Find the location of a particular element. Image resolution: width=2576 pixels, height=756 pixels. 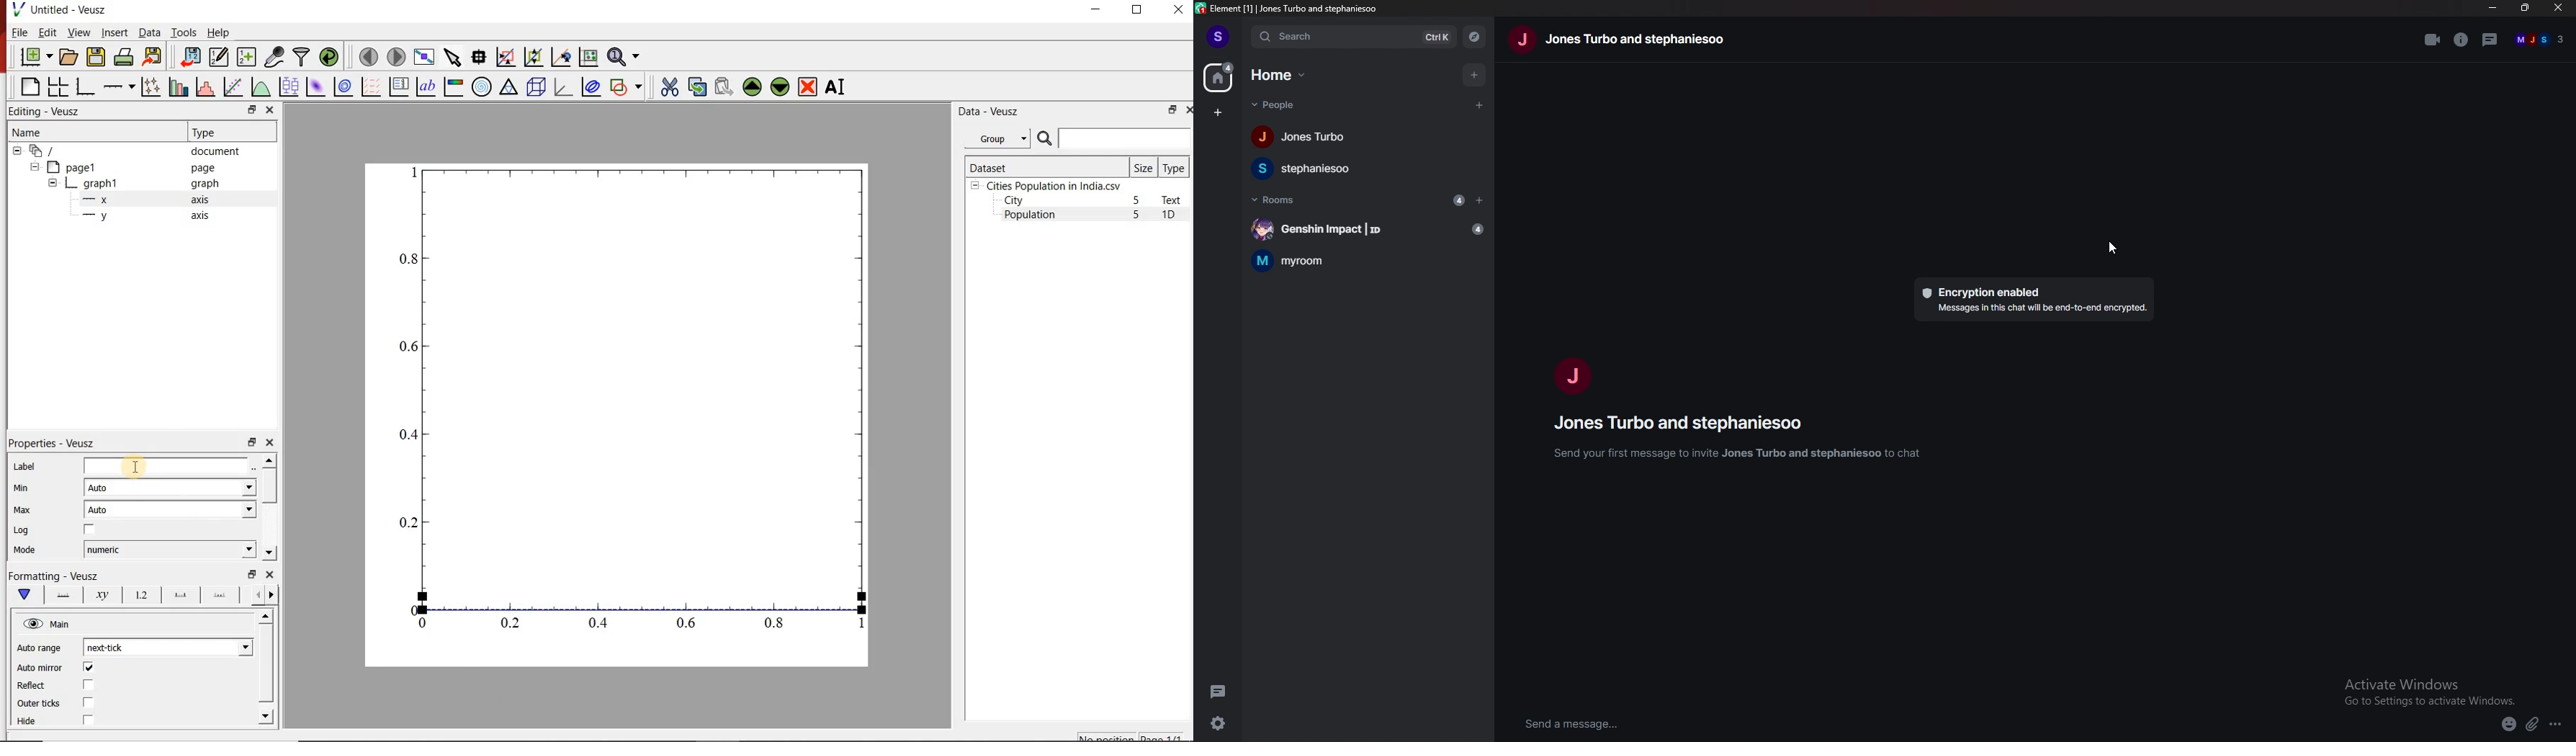

Auto is located at coordinates (171, 487).